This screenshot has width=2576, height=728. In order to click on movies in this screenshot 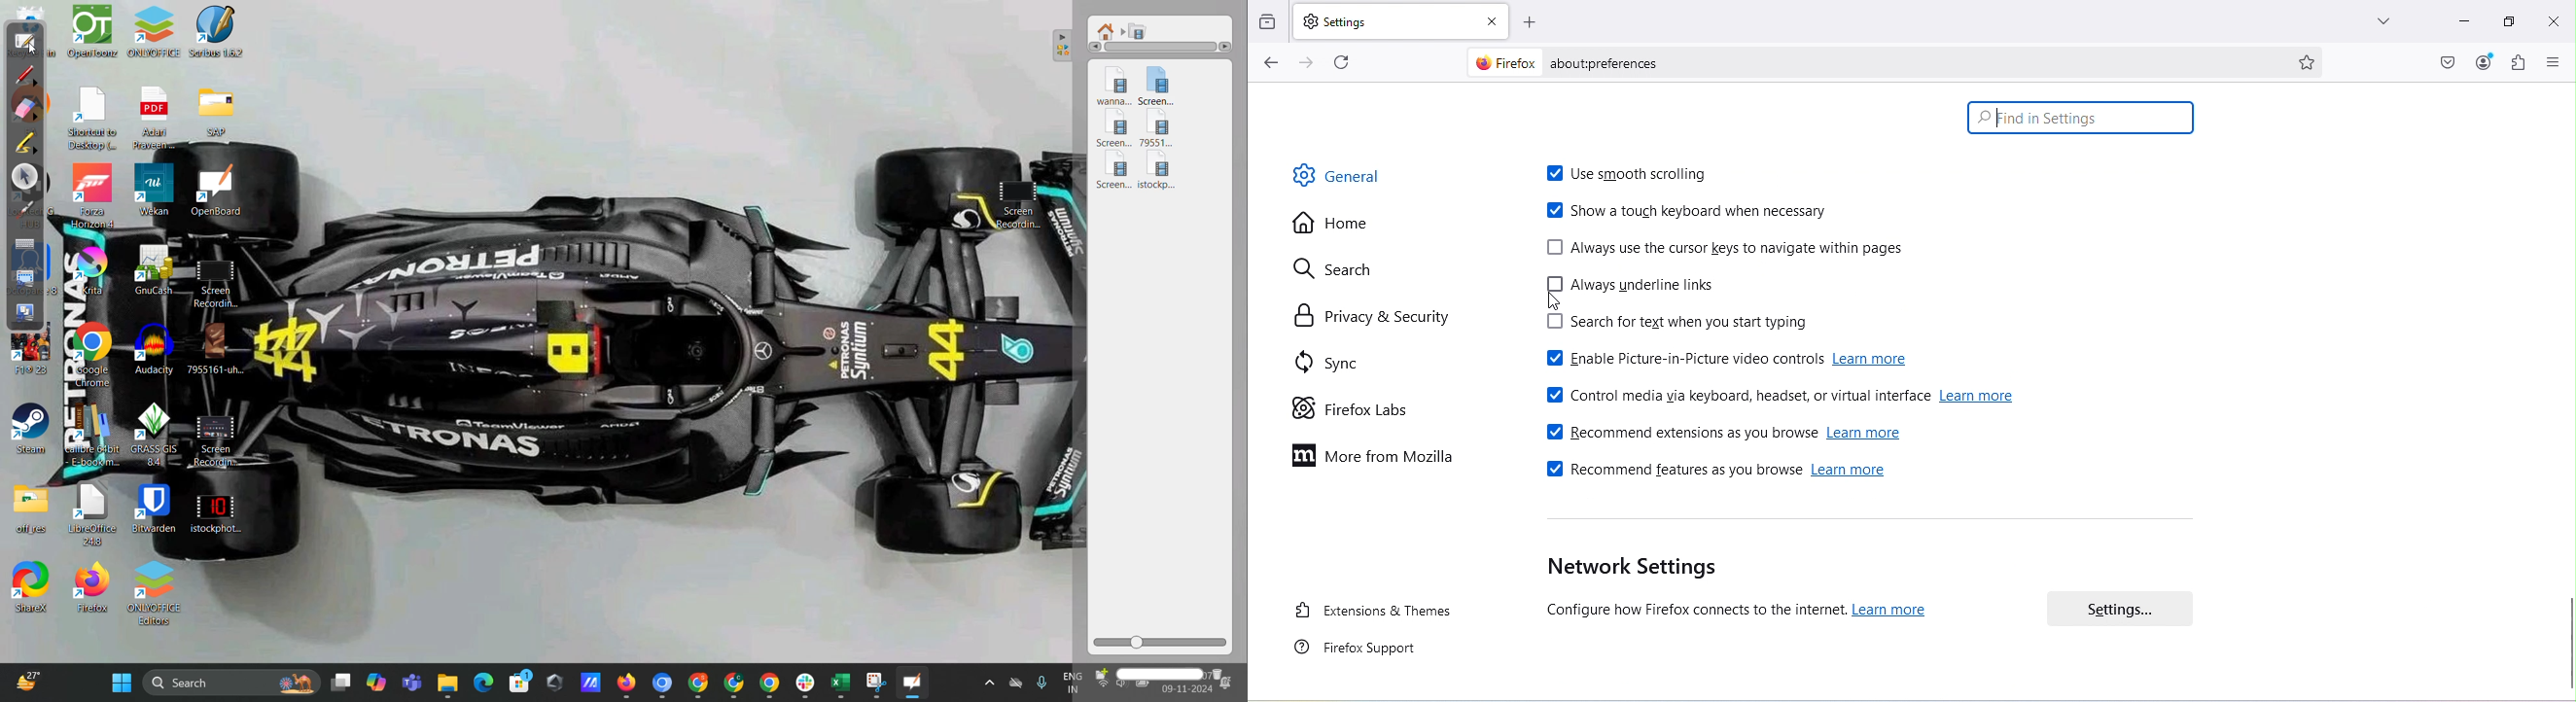, I will do `click(1137, 31)`.